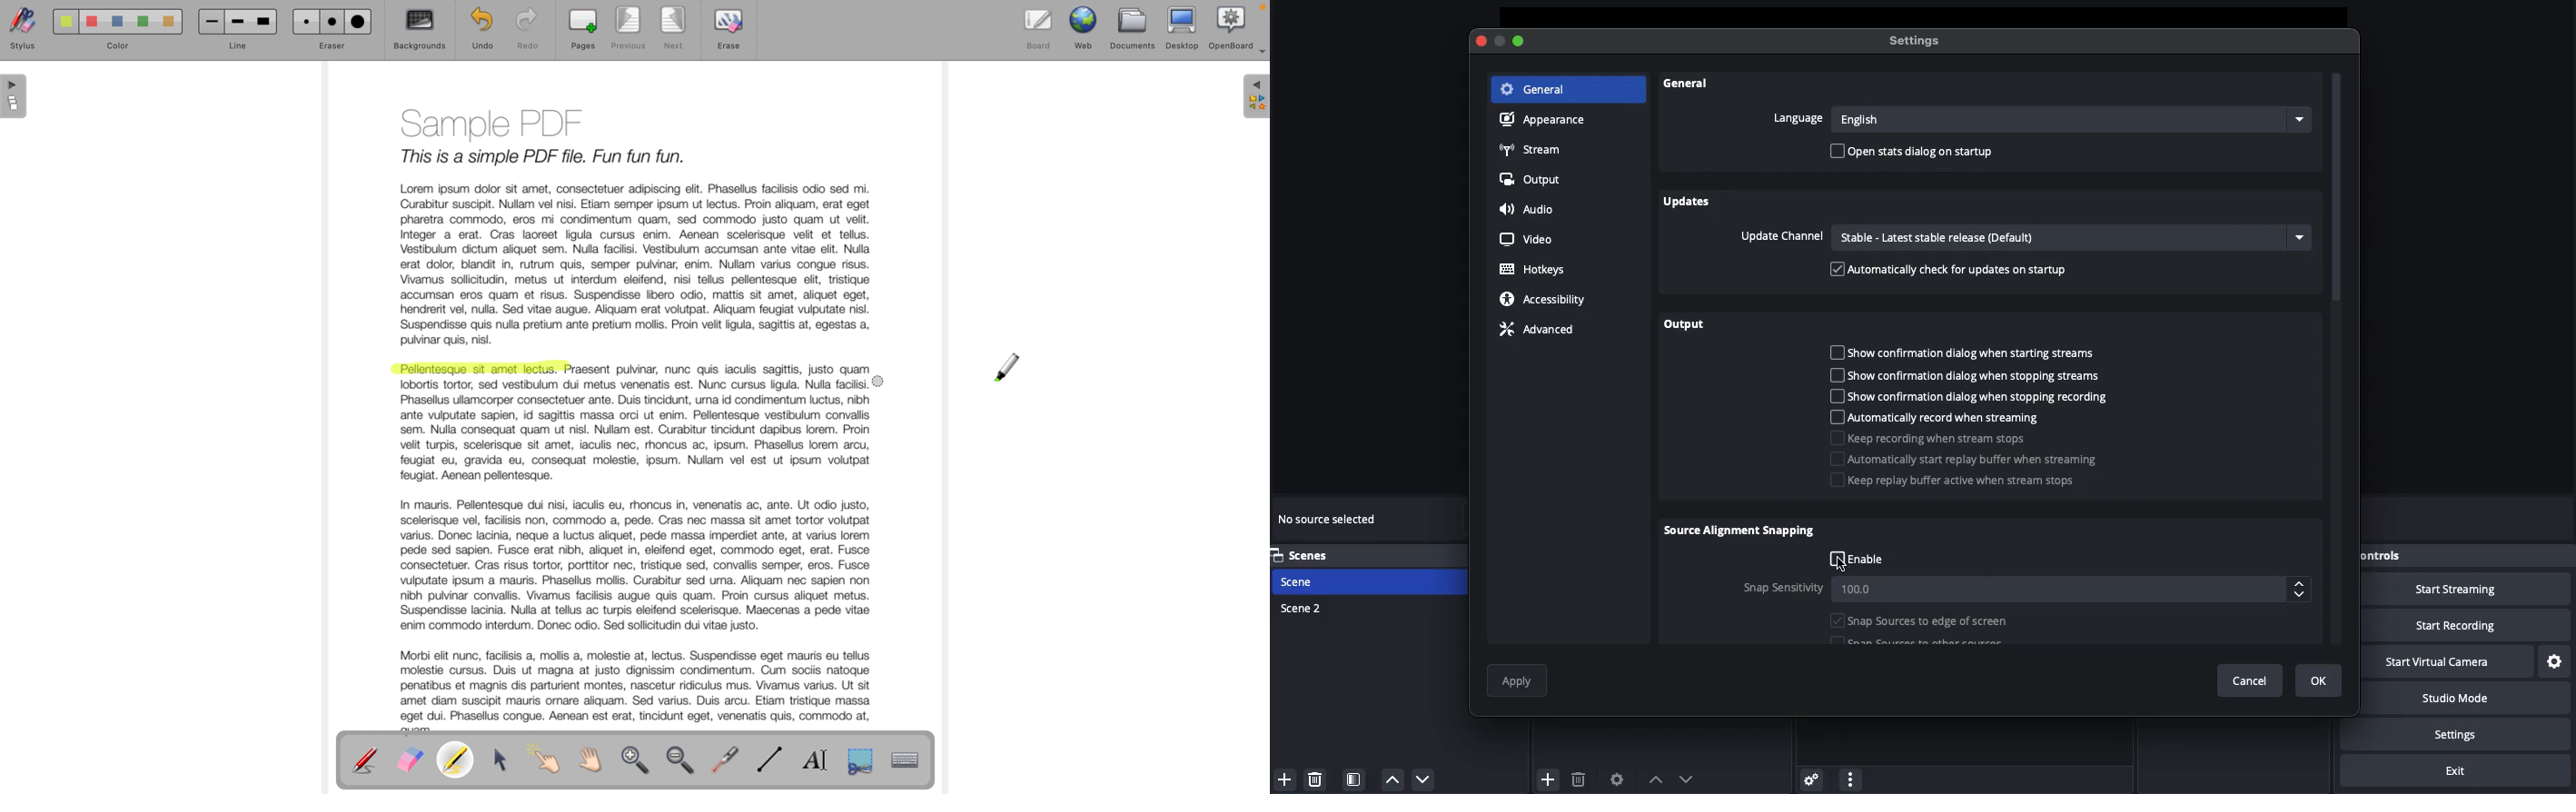  What do you see at coordinates (2386, 553) in the screenshot?
I see `Controls` at bounding box center [2386, 553].